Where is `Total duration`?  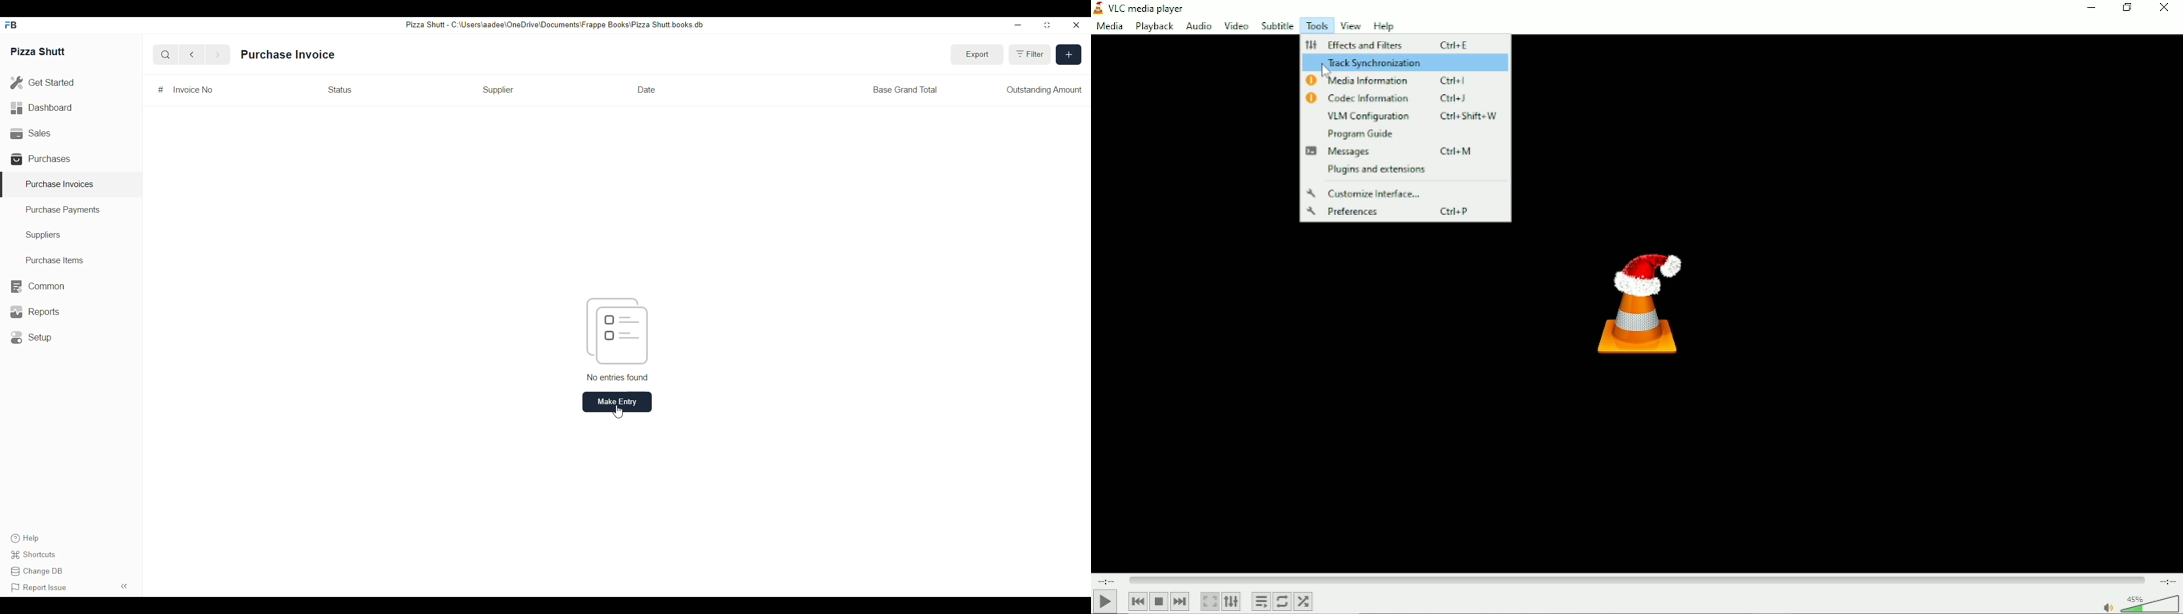
Total duration is located at coordinates (2167, 581).